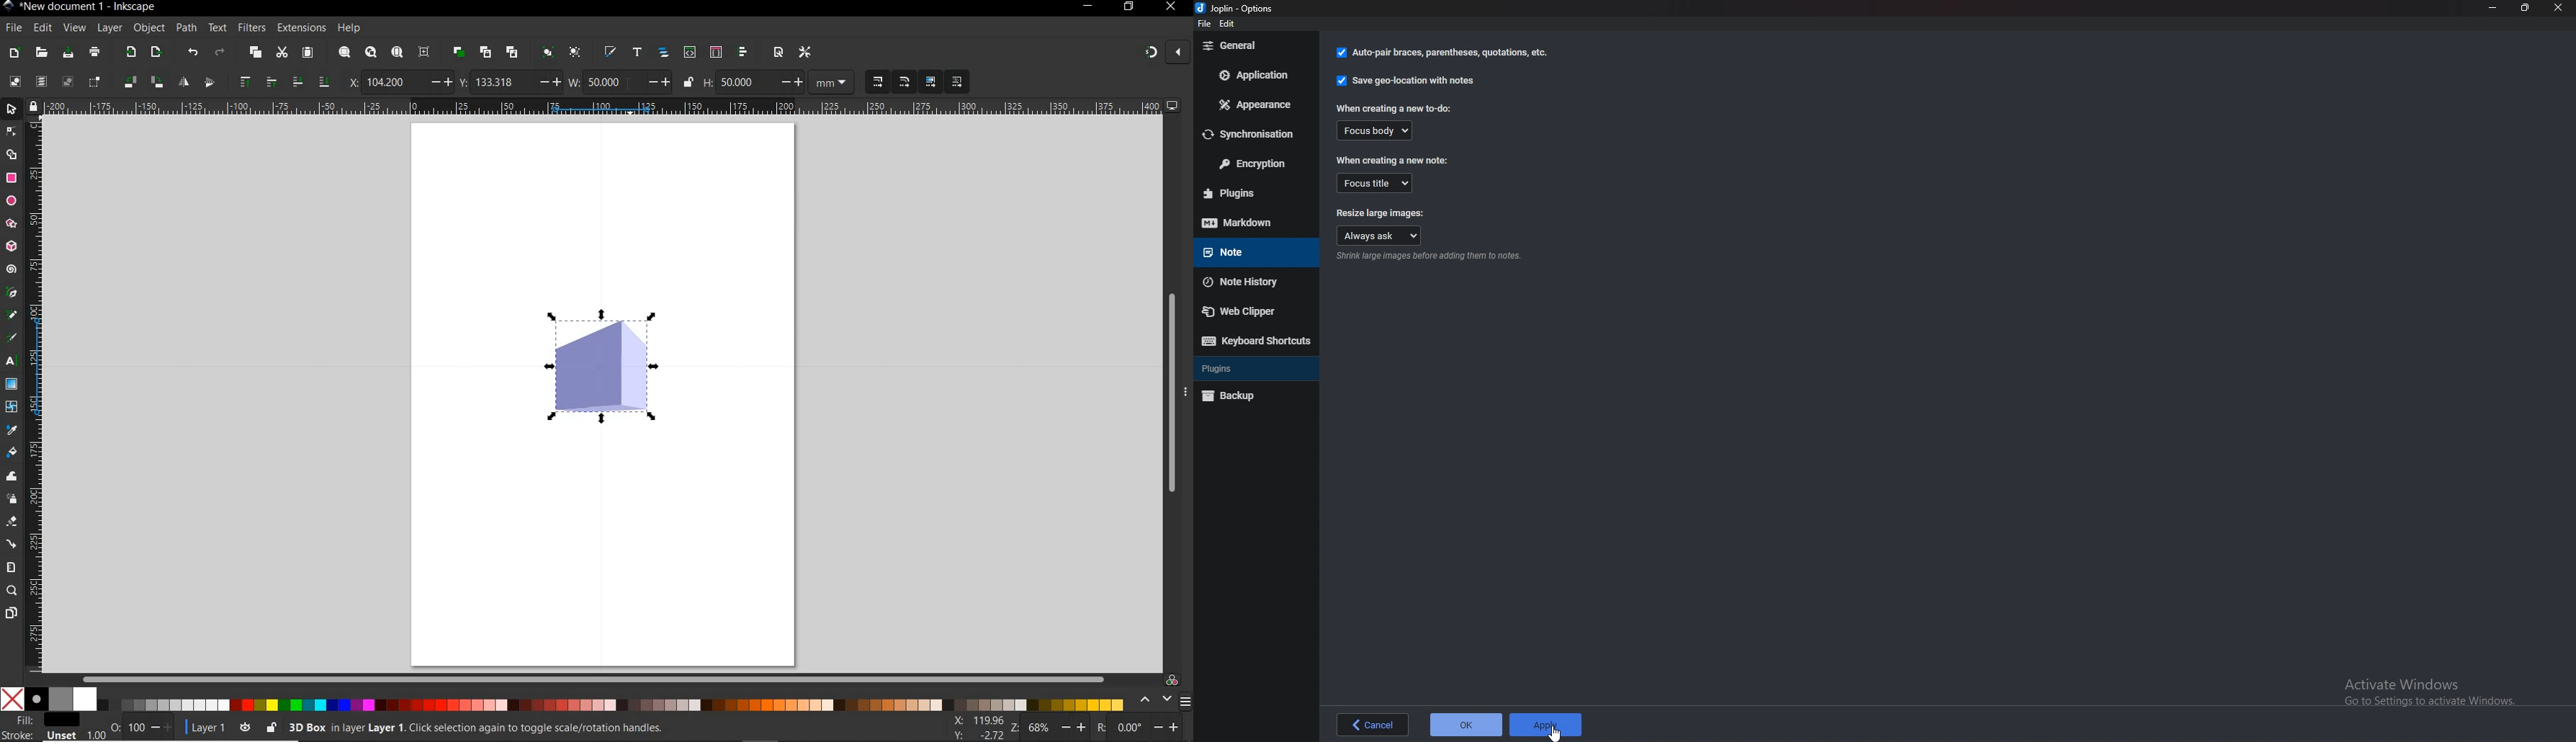  I want to click on Info, so click(1431, 258).